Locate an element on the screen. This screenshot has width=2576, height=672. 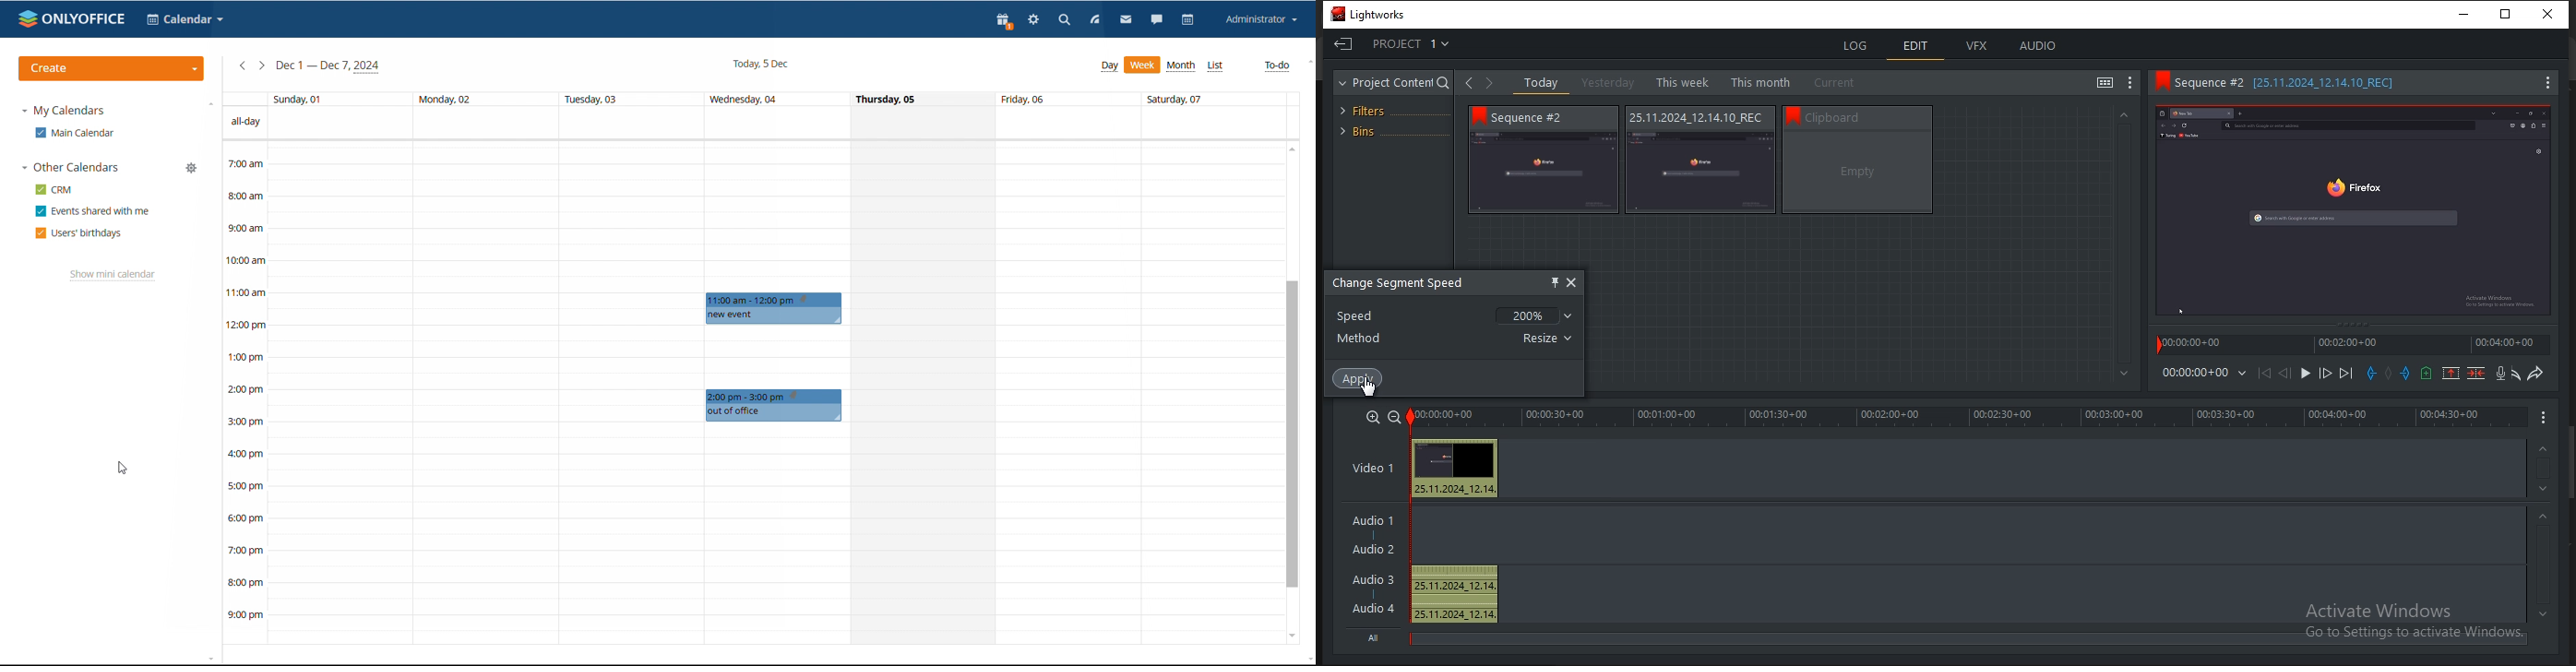
Audio 1 is located at coordinates (1377, 524).